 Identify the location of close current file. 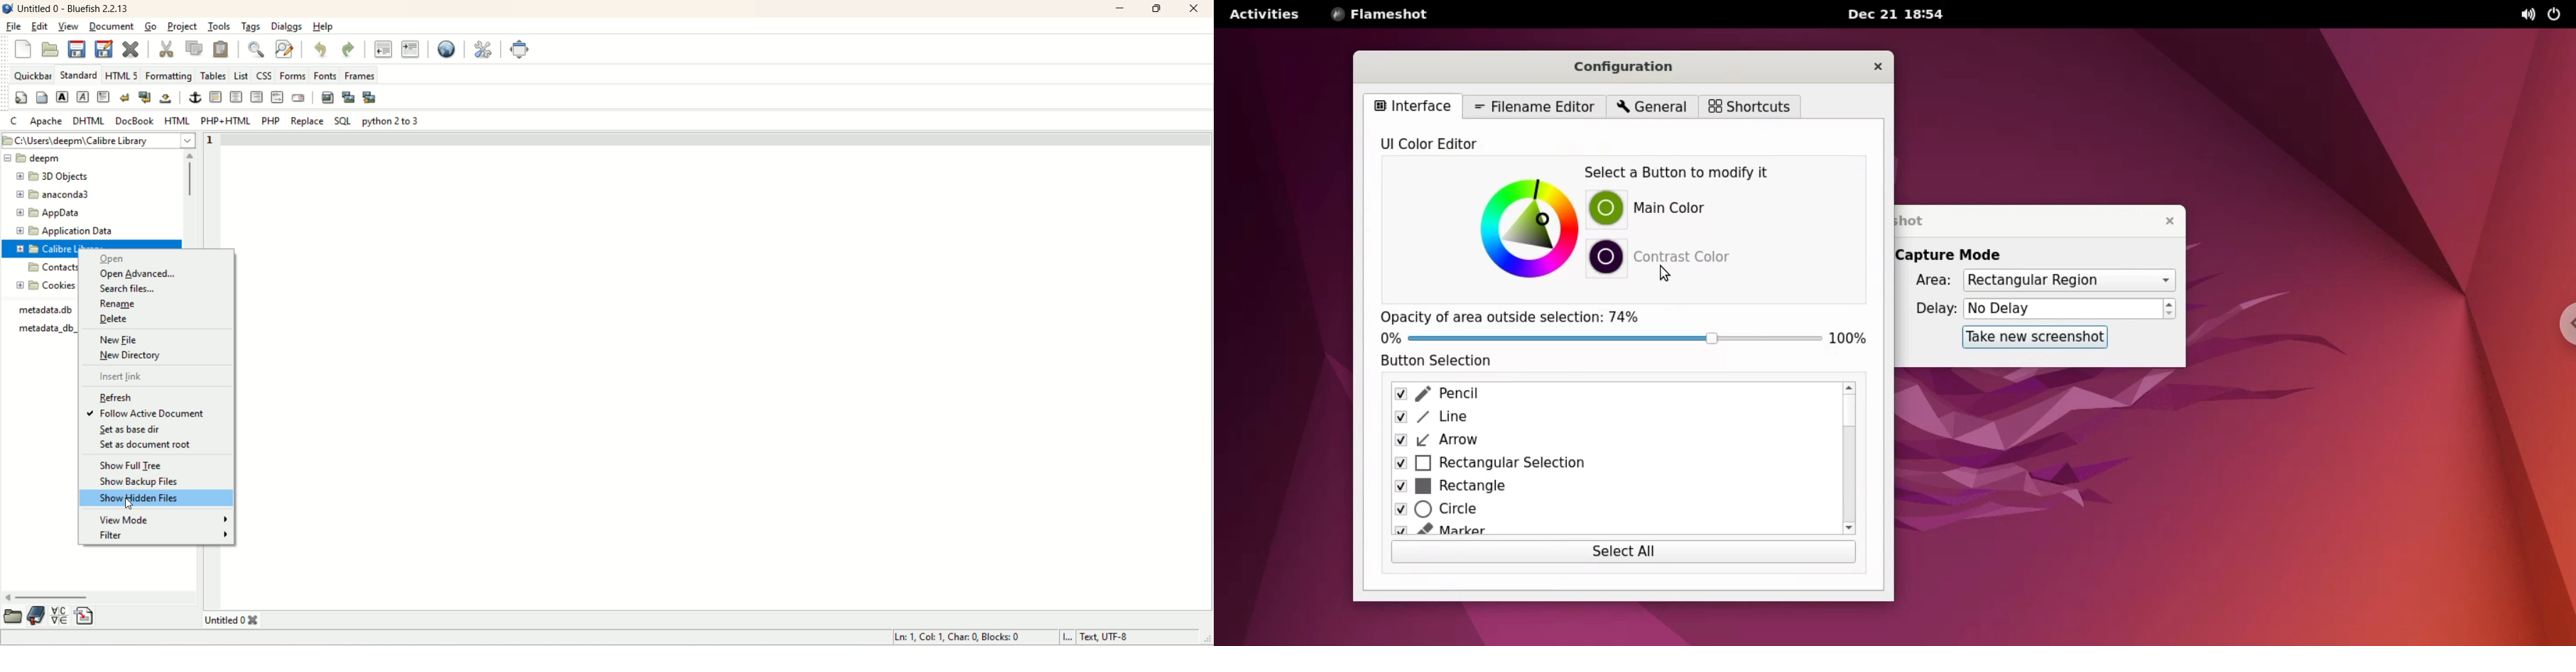
(130, 47).